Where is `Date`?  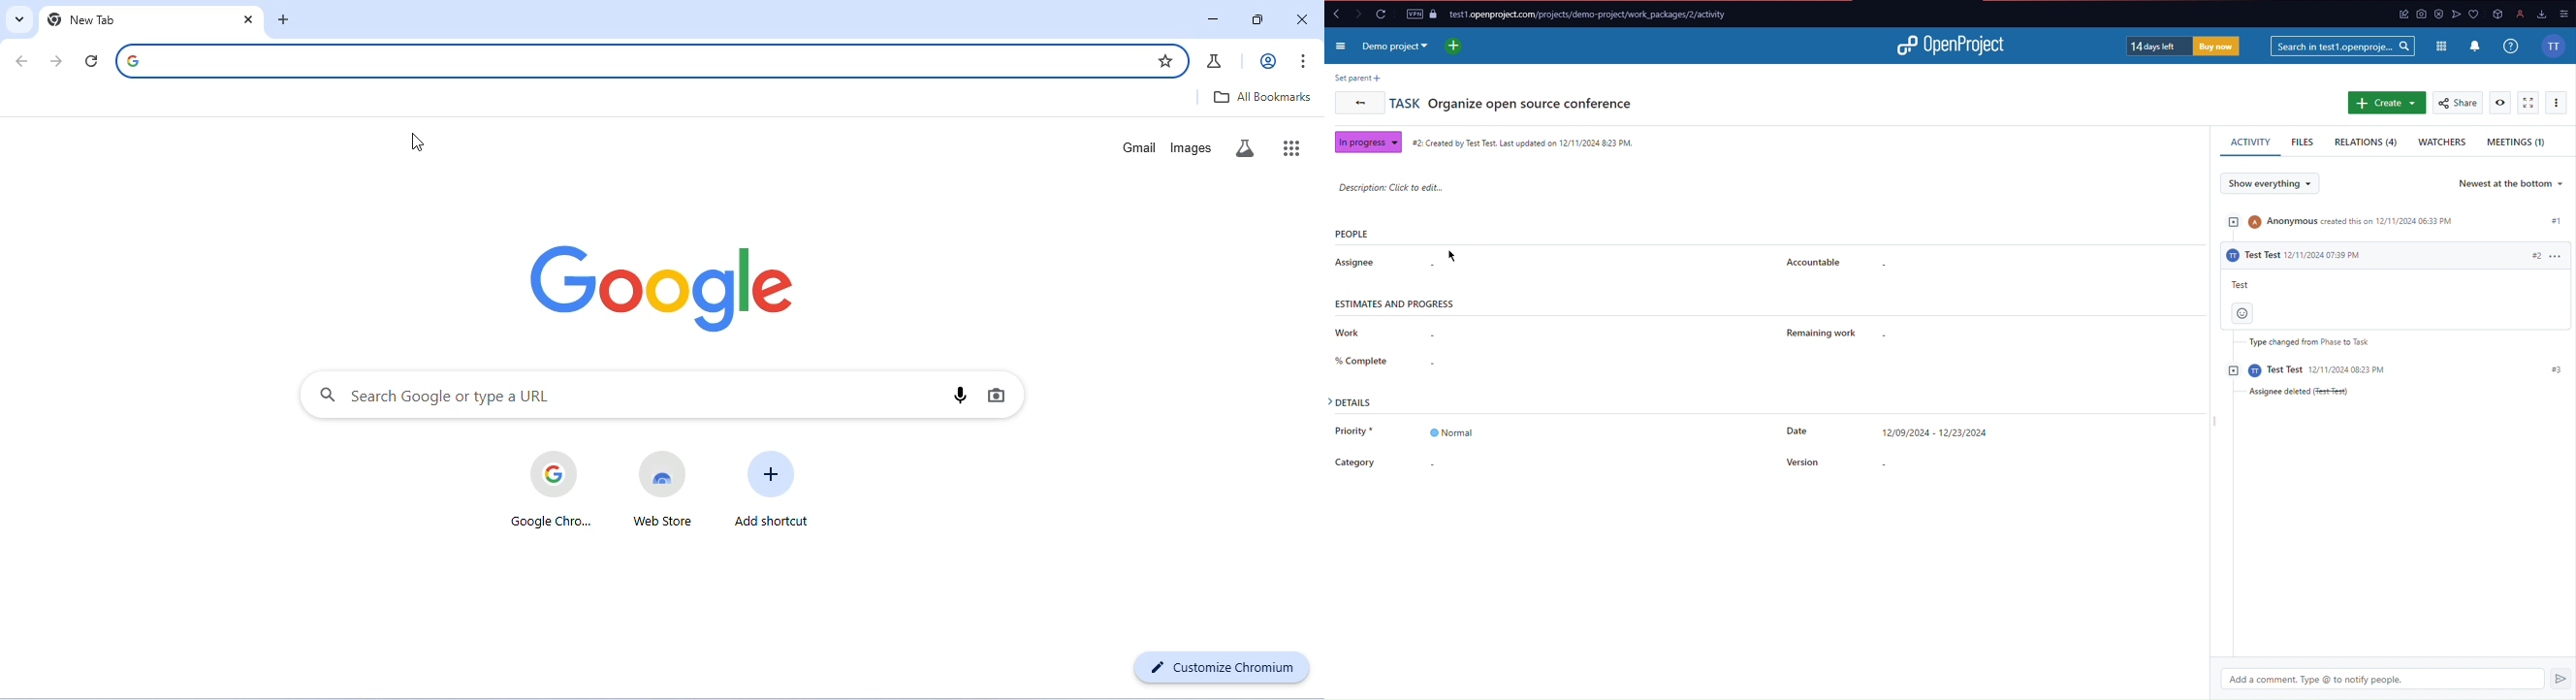 Date is located at coordinates (1884, 429).